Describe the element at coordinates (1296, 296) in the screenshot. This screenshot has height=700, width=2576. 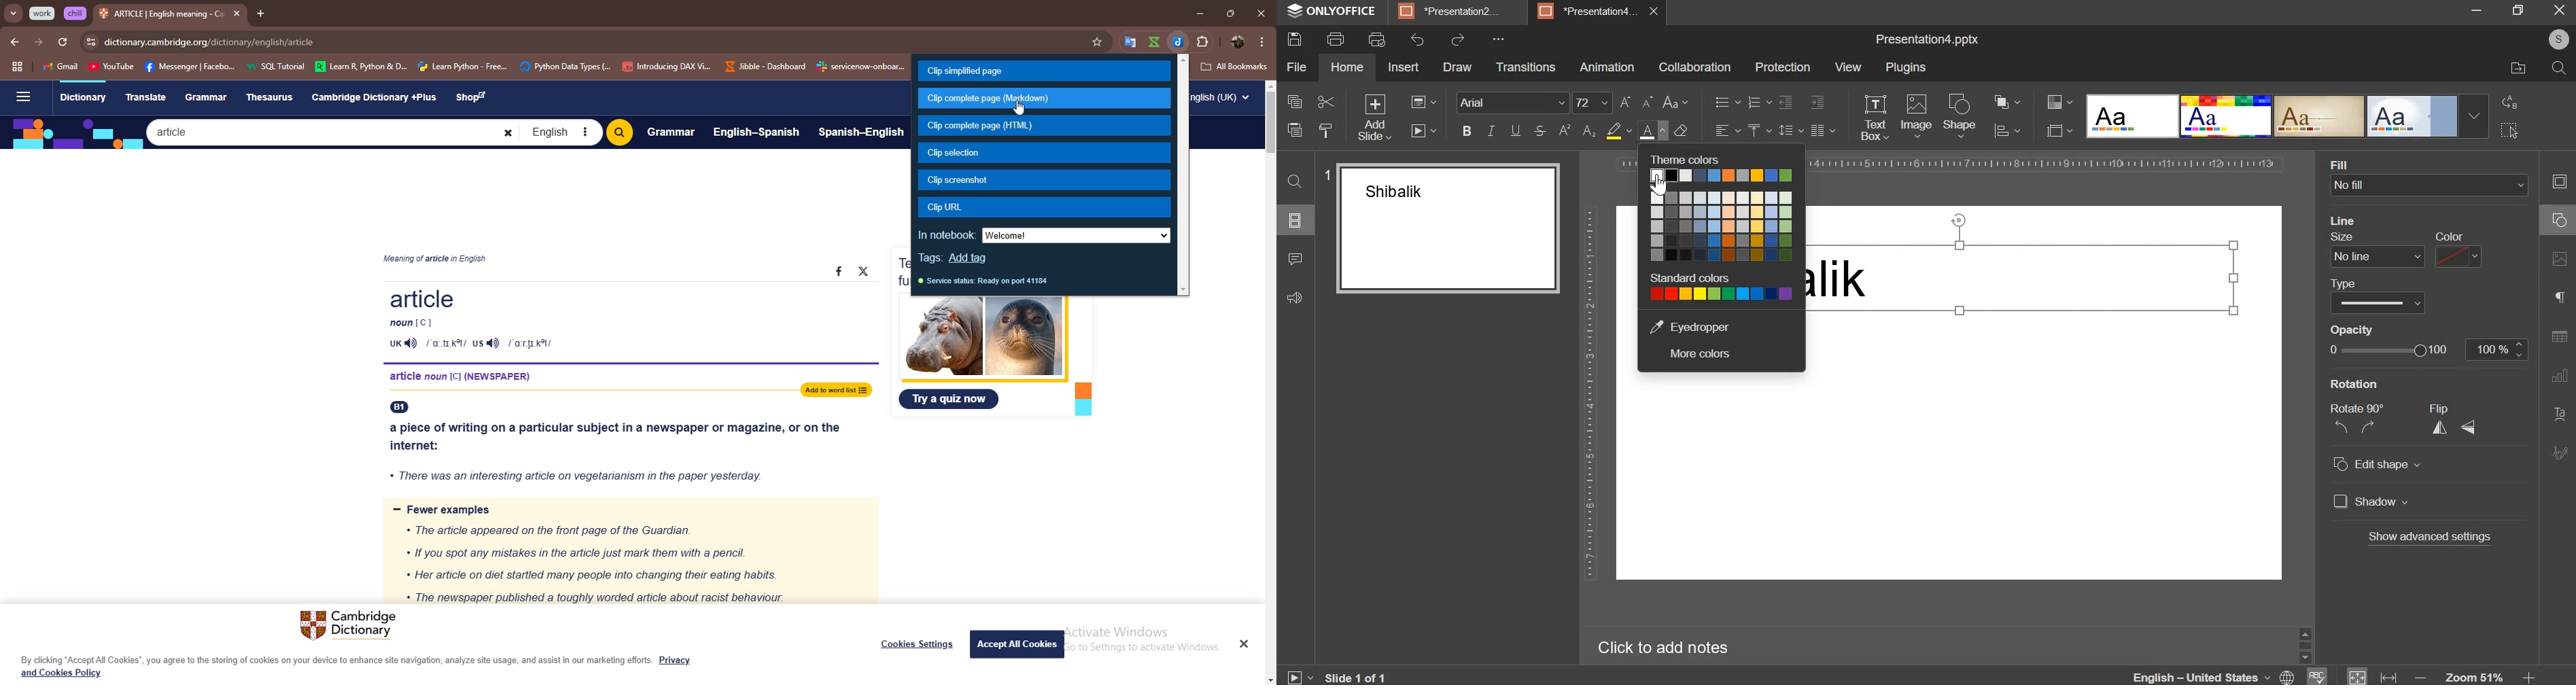
I see `feedback` at that location.